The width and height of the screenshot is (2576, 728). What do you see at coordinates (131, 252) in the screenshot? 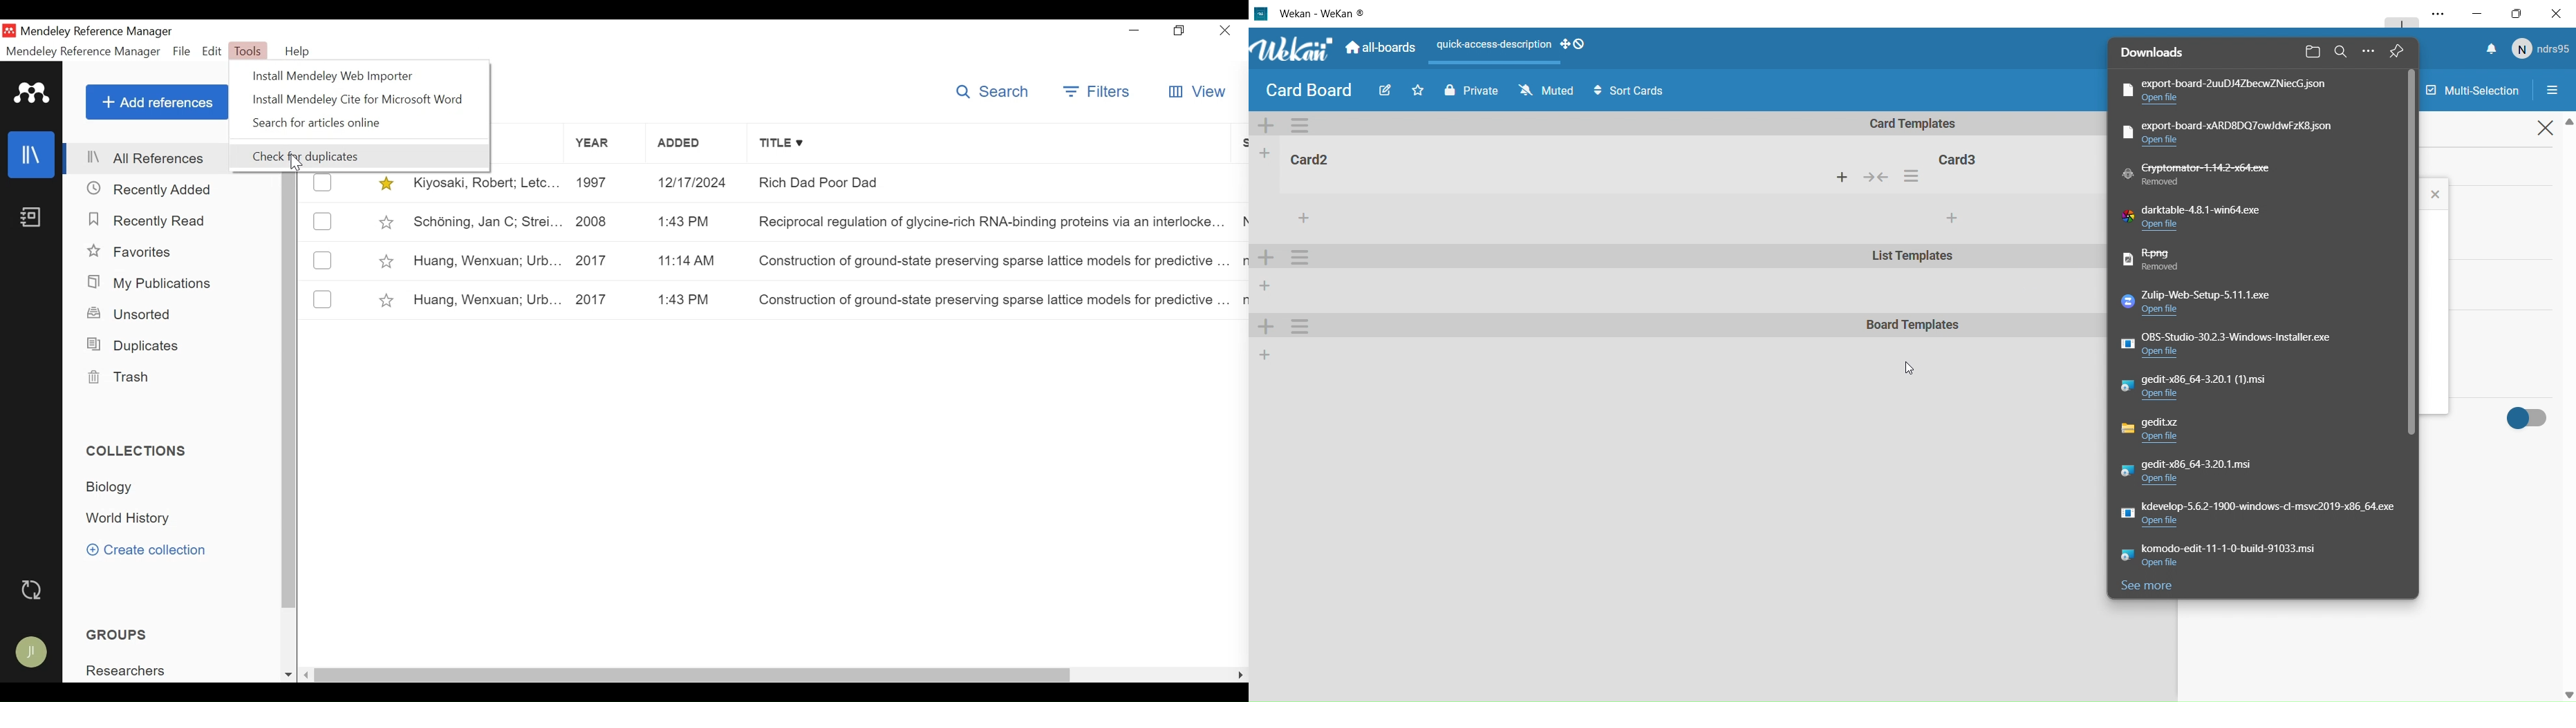
I see `Favorites` at bounding box center [131, 252].